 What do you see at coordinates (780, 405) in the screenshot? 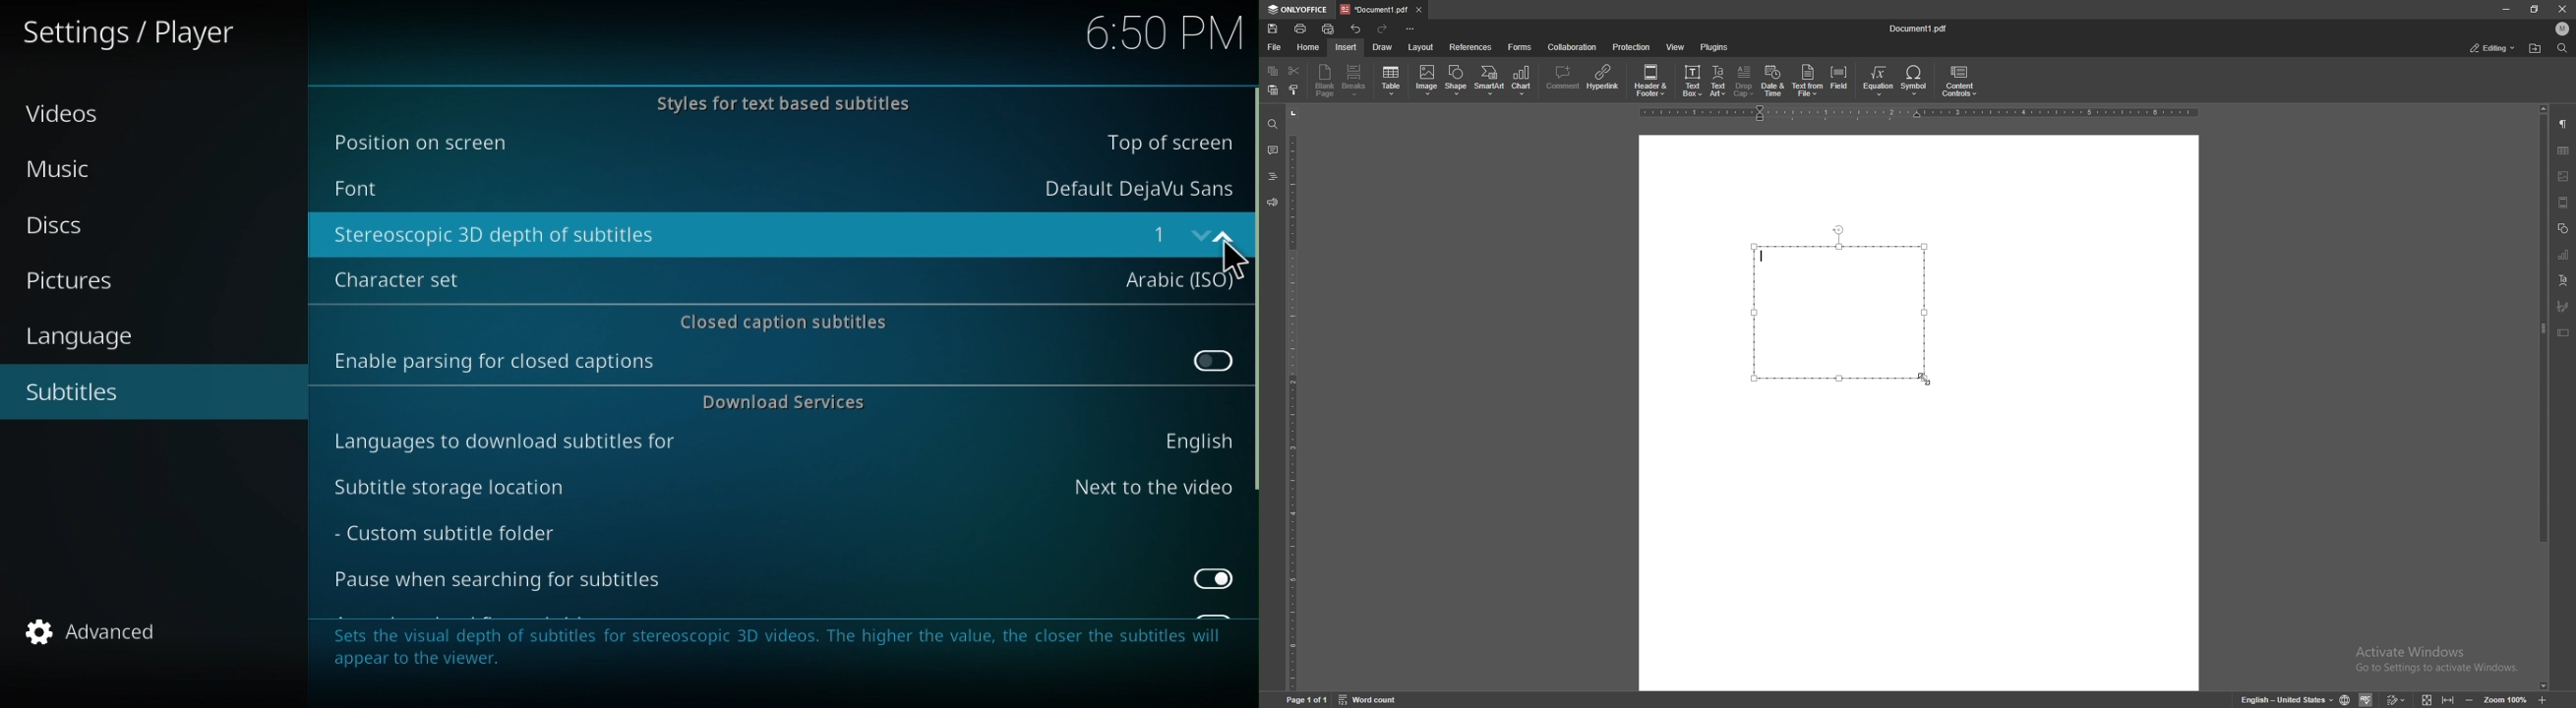
I see `Download services` at bounding box center [780, 405].